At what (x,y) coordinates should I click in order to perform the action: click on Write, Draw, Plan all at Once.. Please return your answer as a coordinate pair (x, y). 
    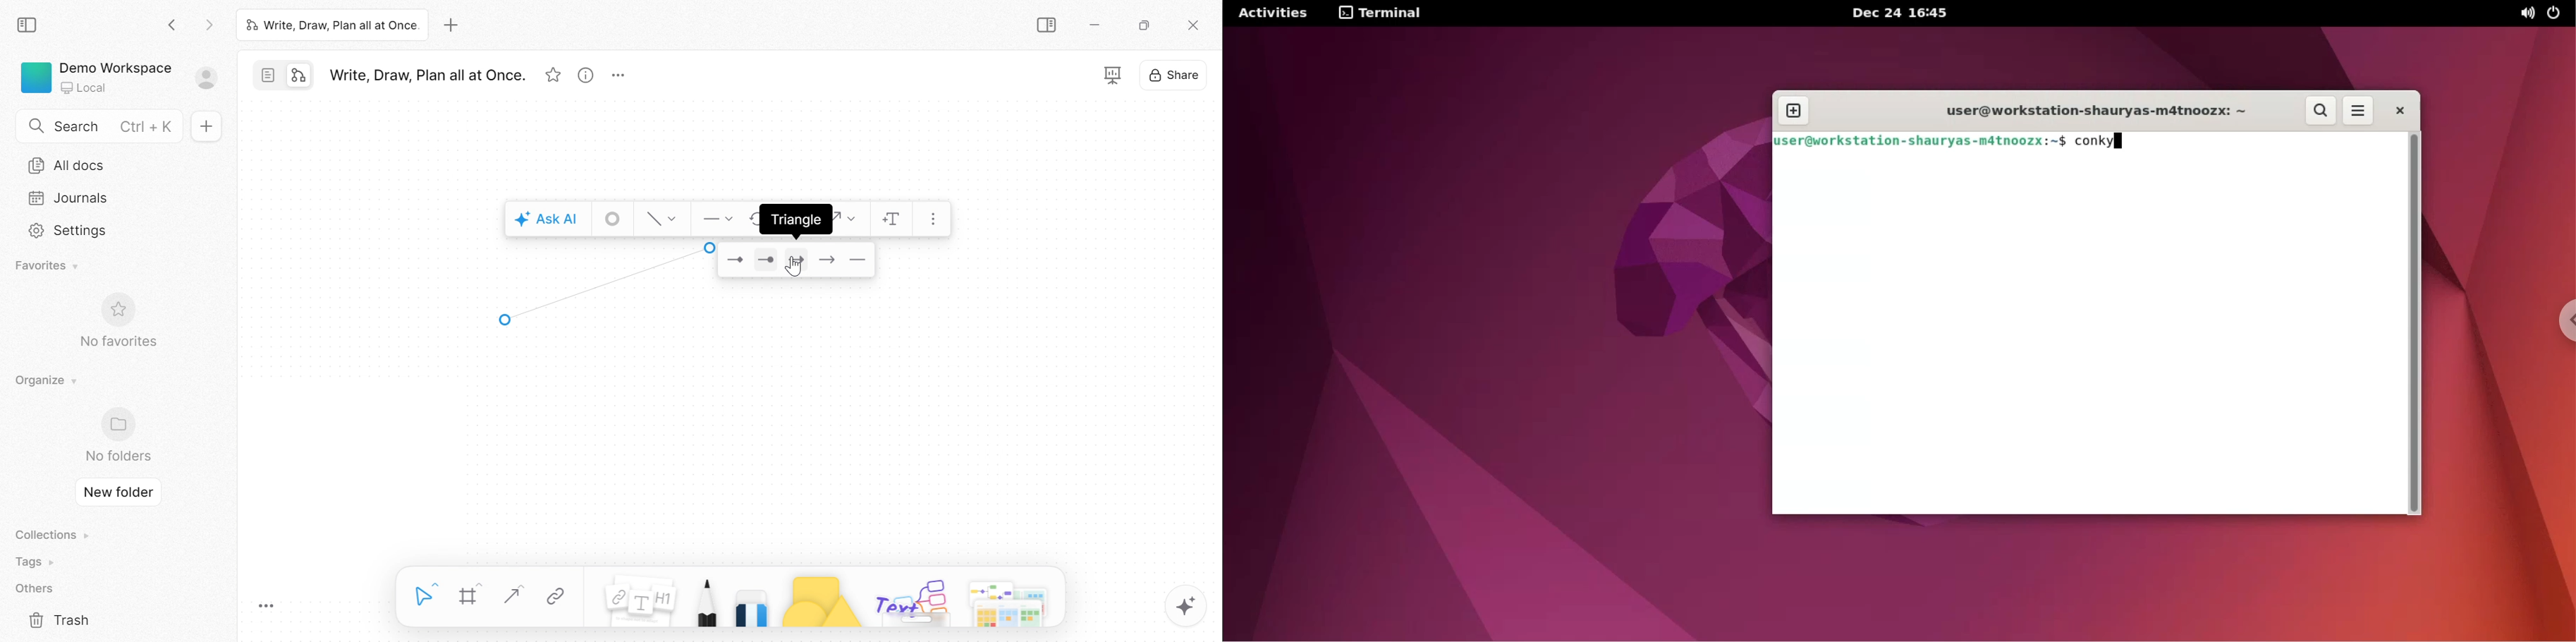
    Looking at the image, I should click on (427, 75).